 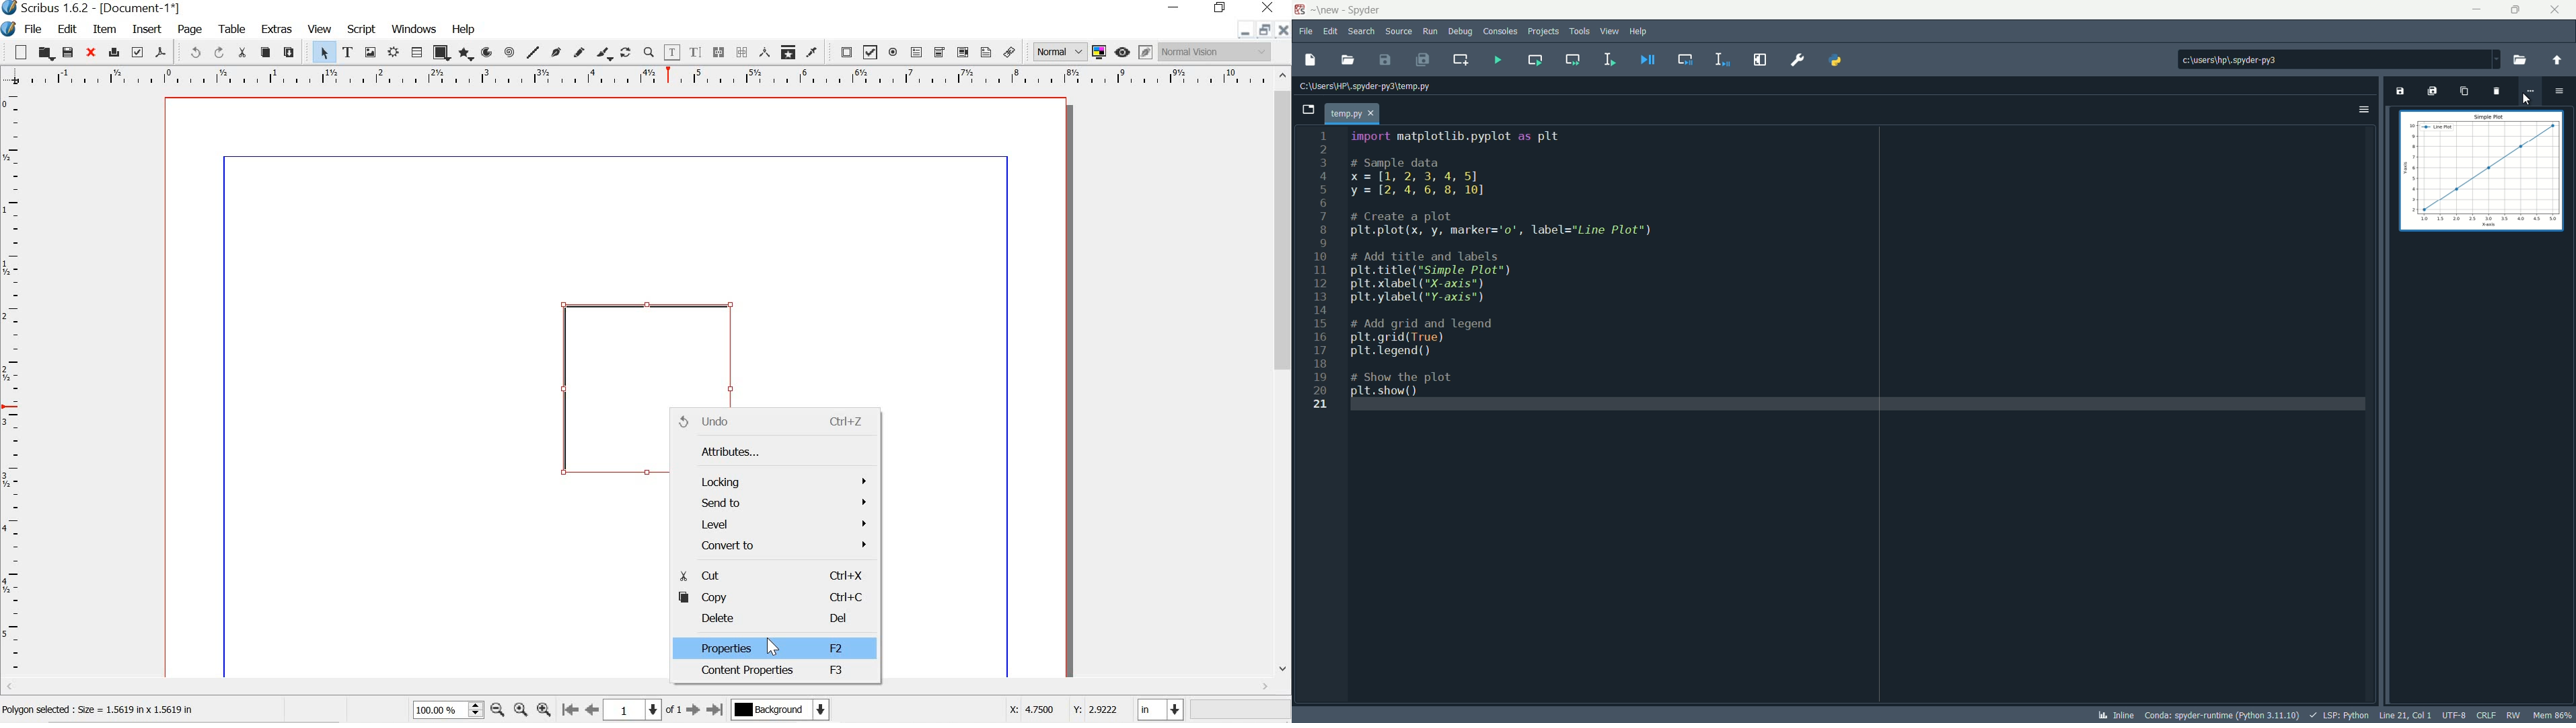 I want to click on cursor position, so click(x=2407, y=715).